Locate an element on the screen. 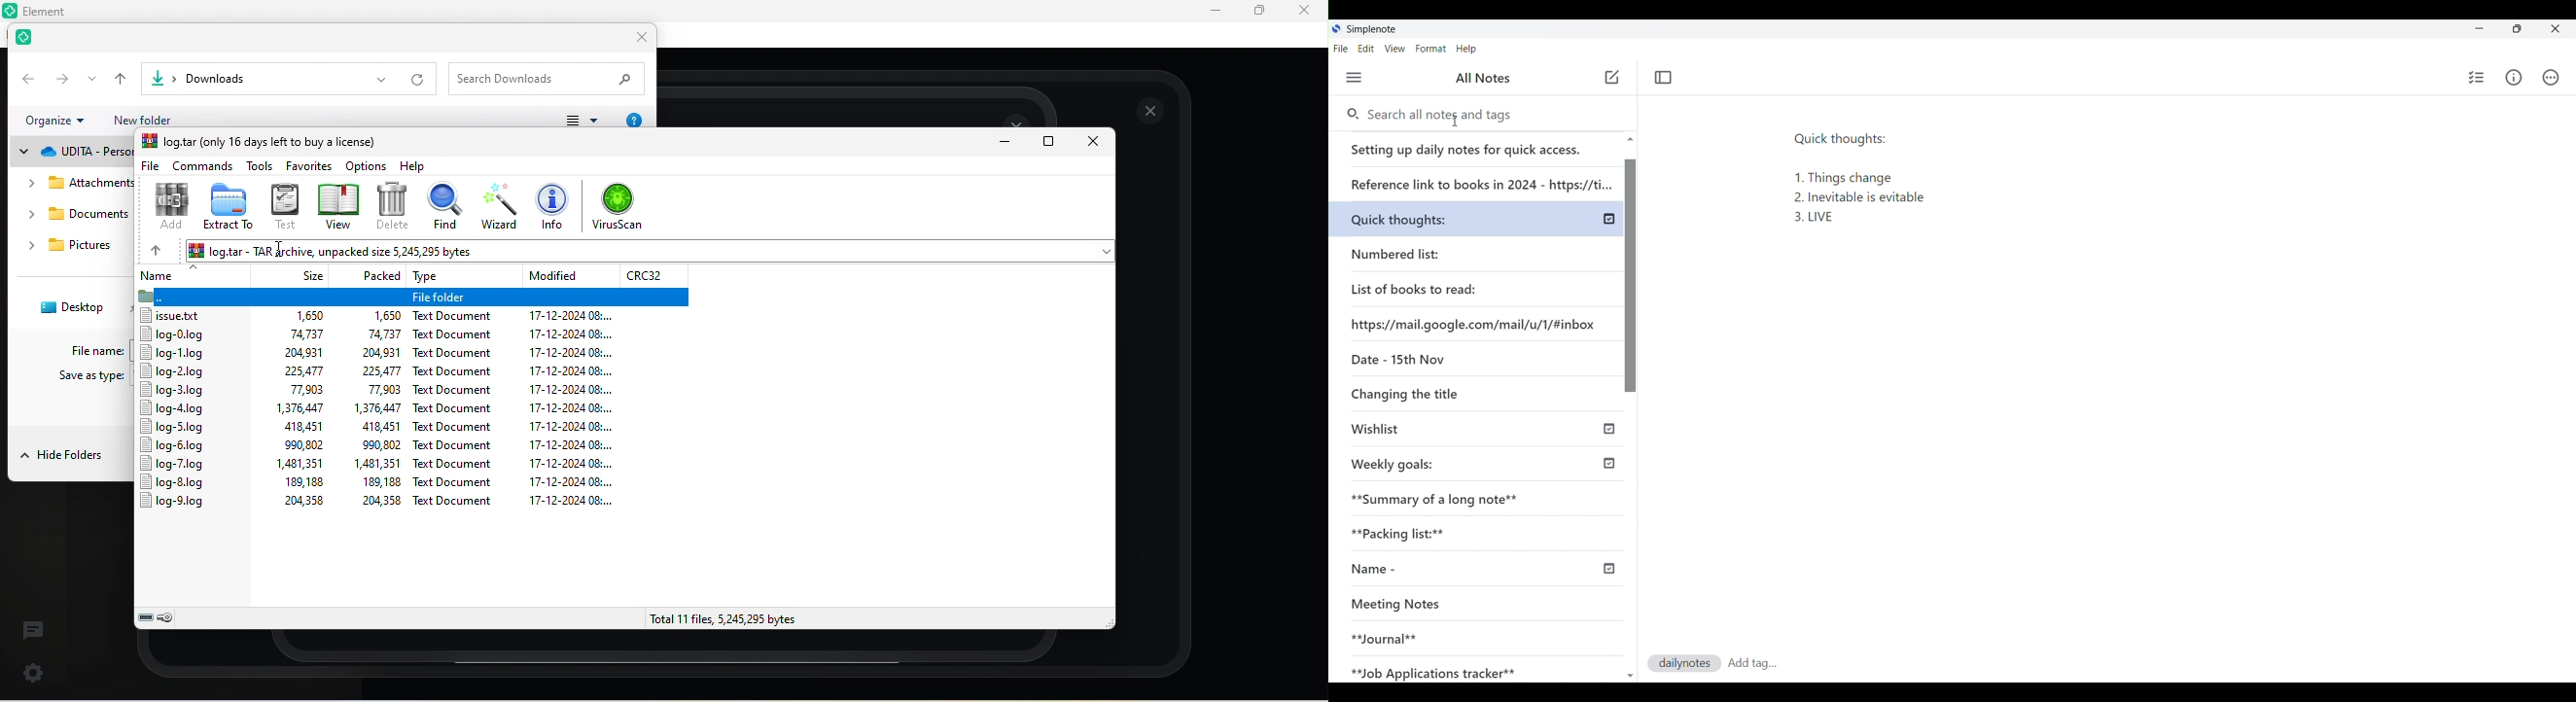  Format menu is located at coordinates (1431, 49).